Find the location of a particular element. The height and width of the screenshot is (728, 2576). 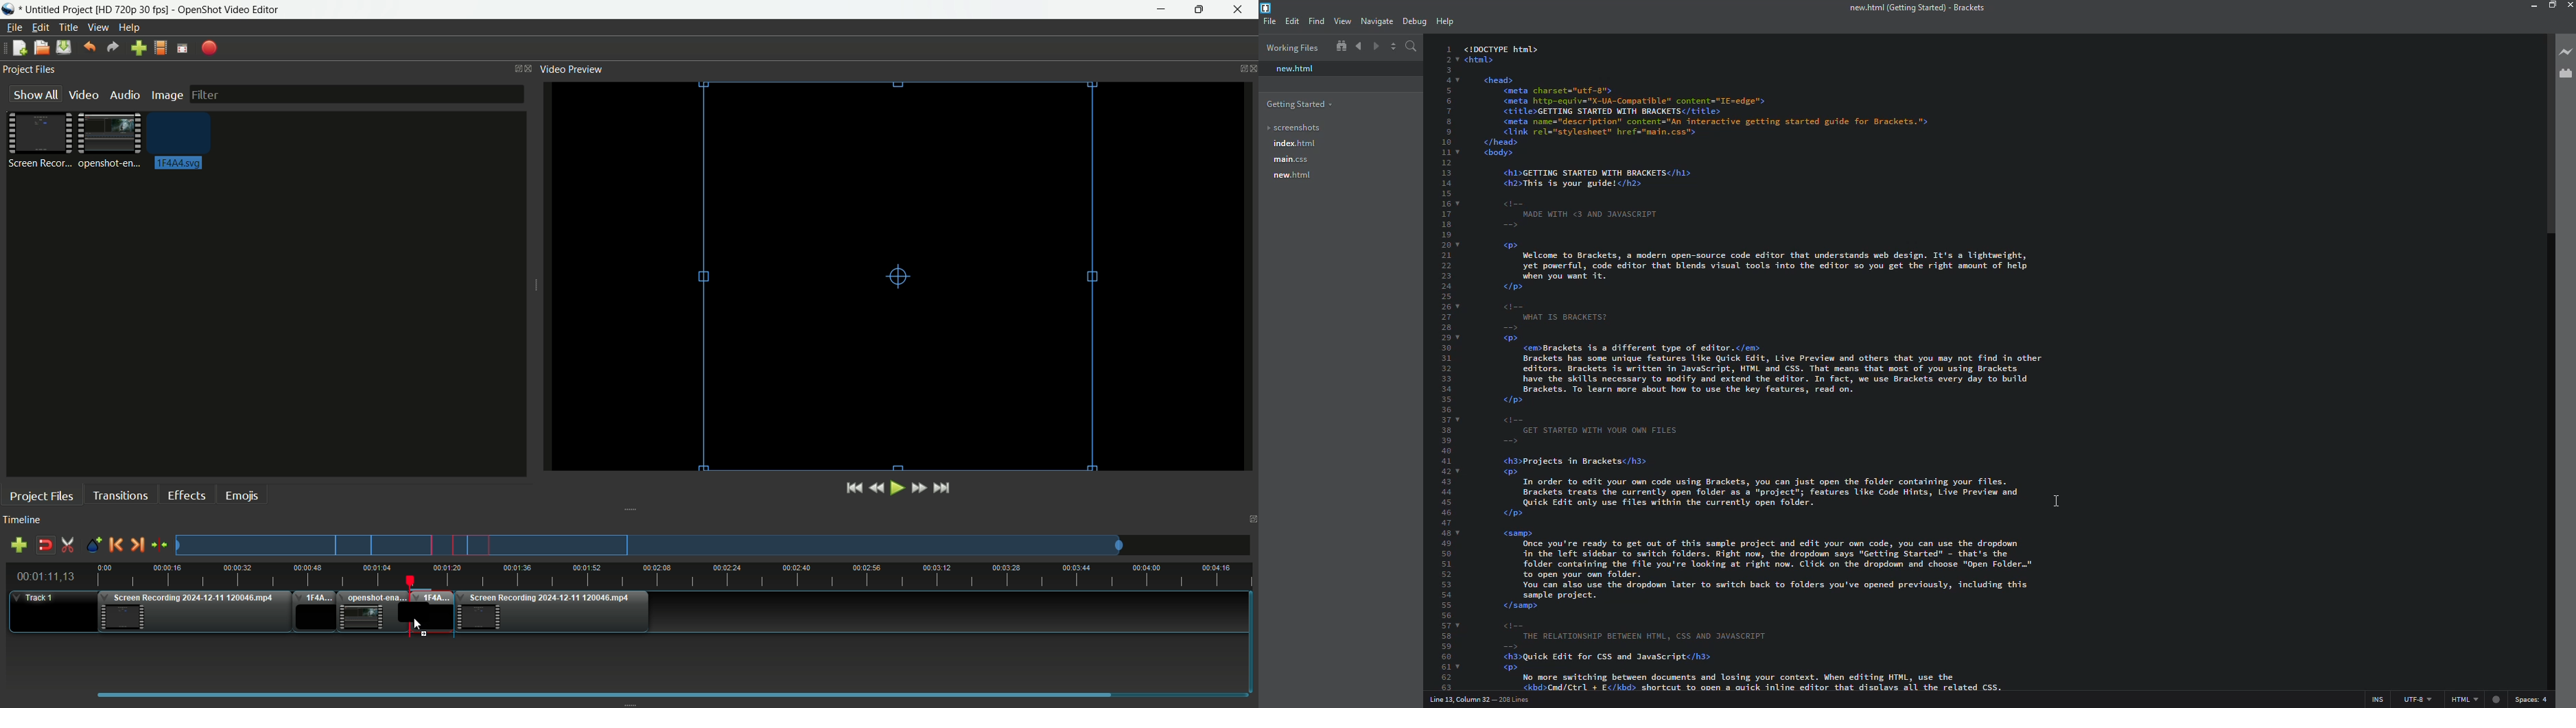

Export is located at coordinates (210, 49).